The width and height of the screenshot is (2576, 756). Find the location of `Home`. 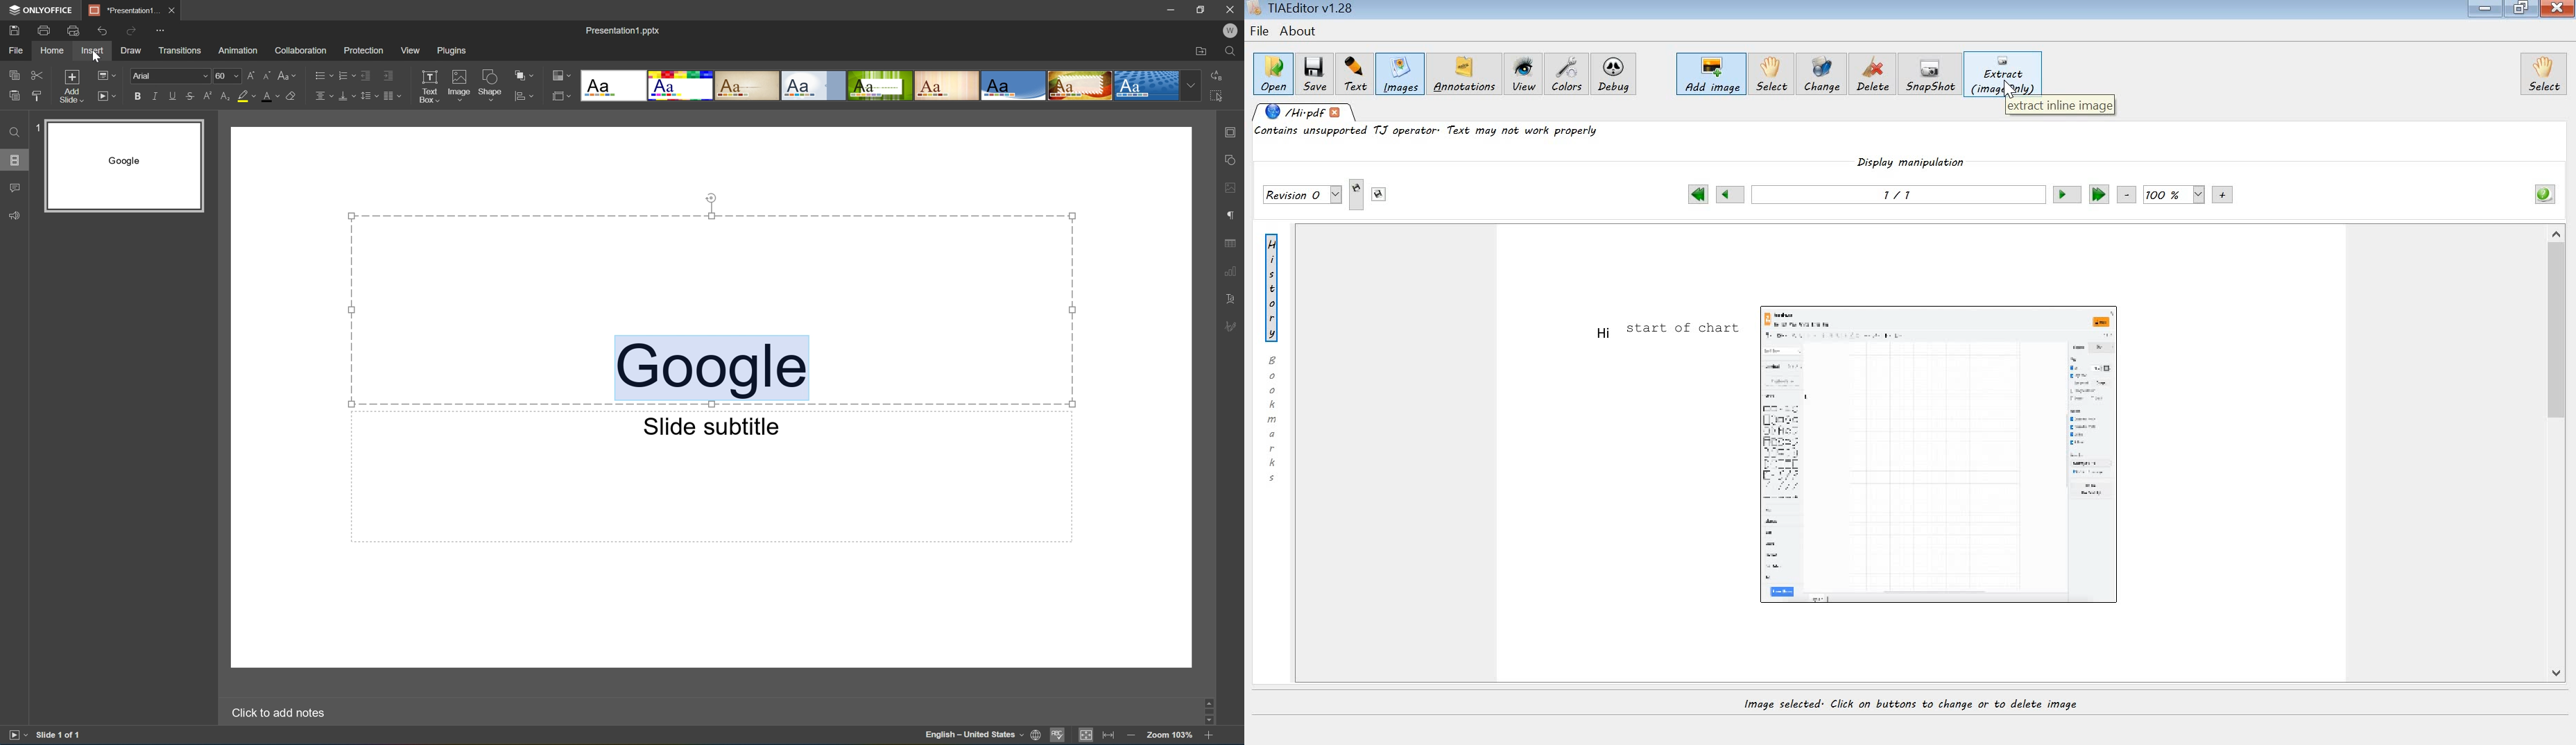

Home is located at coordinates (54, 50).